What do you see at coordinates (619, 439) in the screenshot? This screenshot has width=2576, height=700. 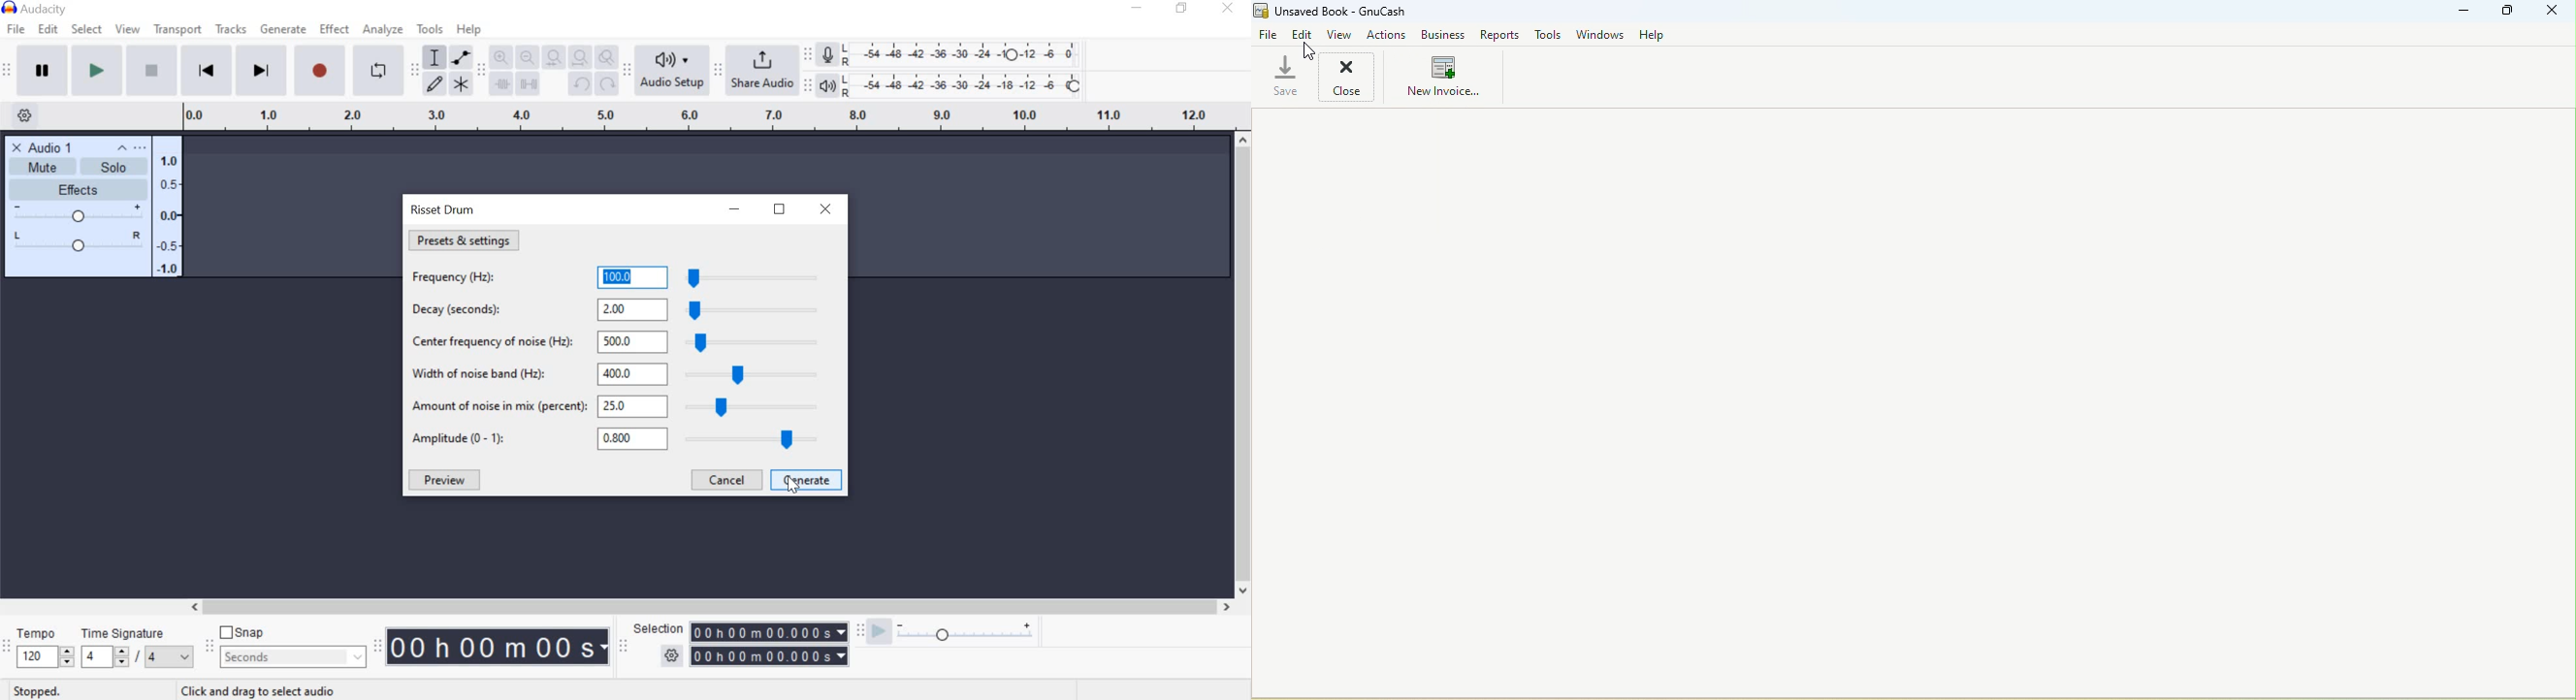 I see `Amplitude` at bounding box center [619, 439].